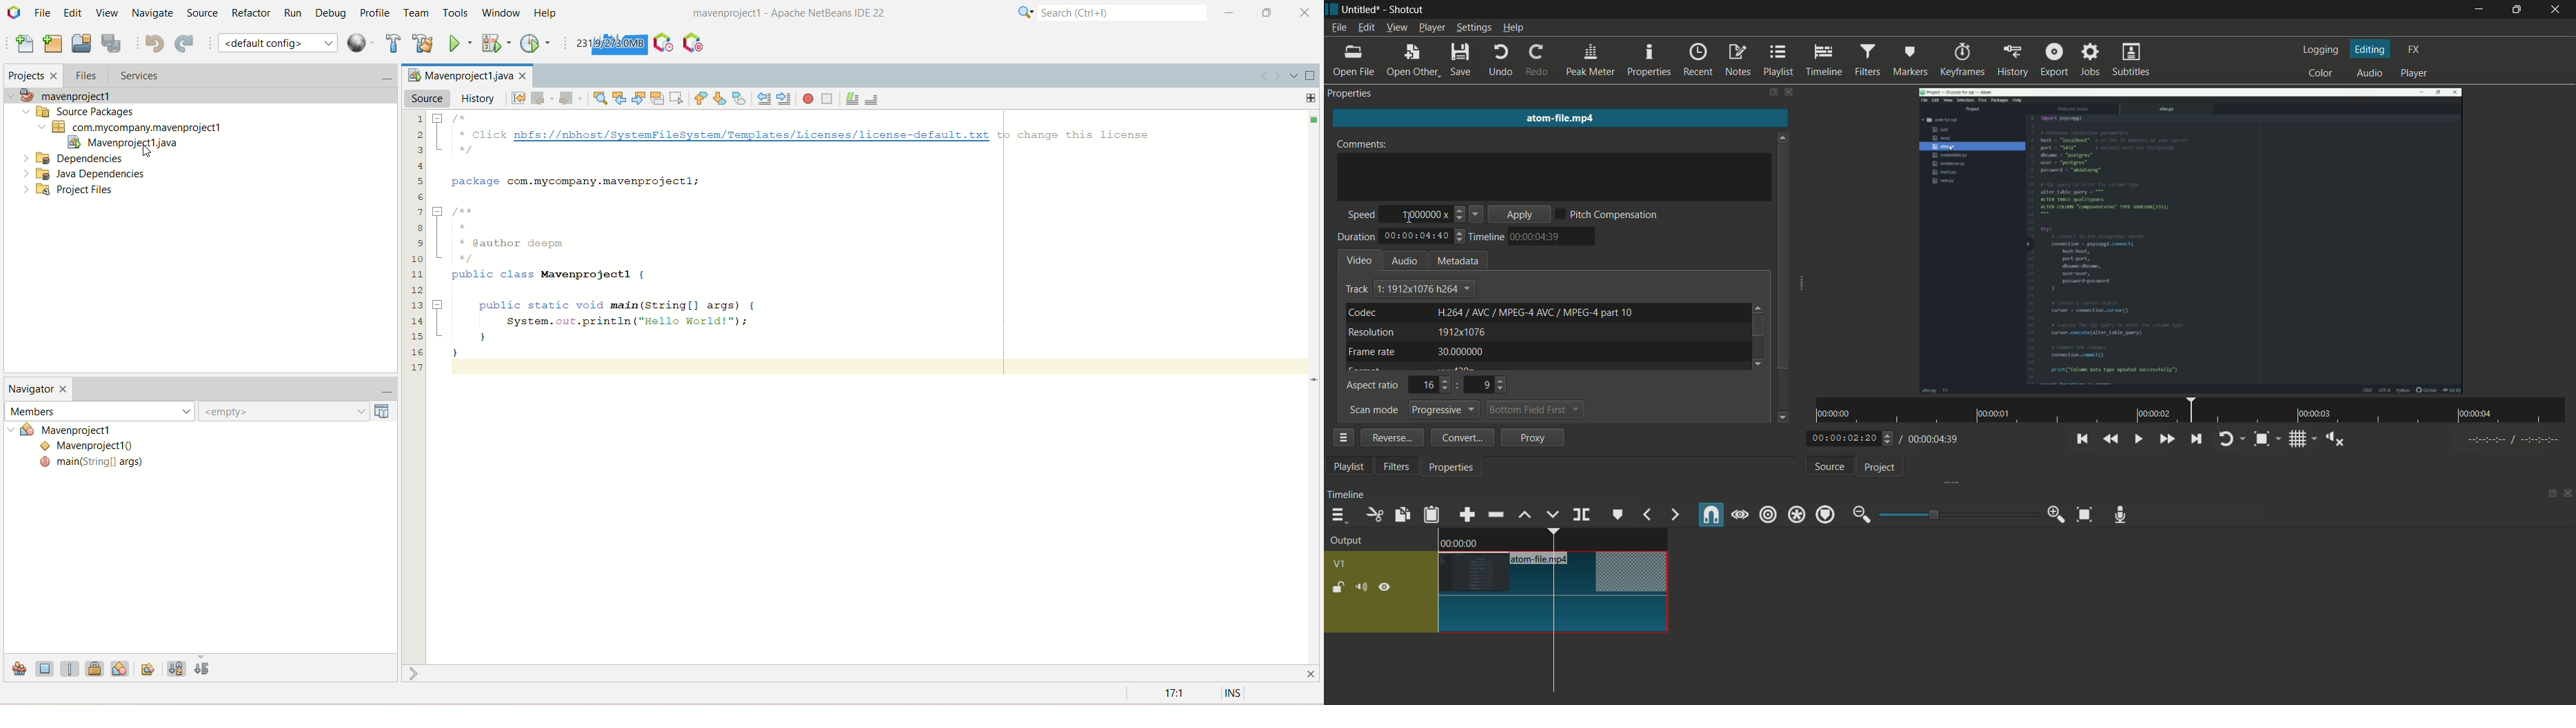 The width and height of the screenshot is (2576, 728). Describe the element at coordinates (1462, 209) in the screenshot. I see `increase` at that location.